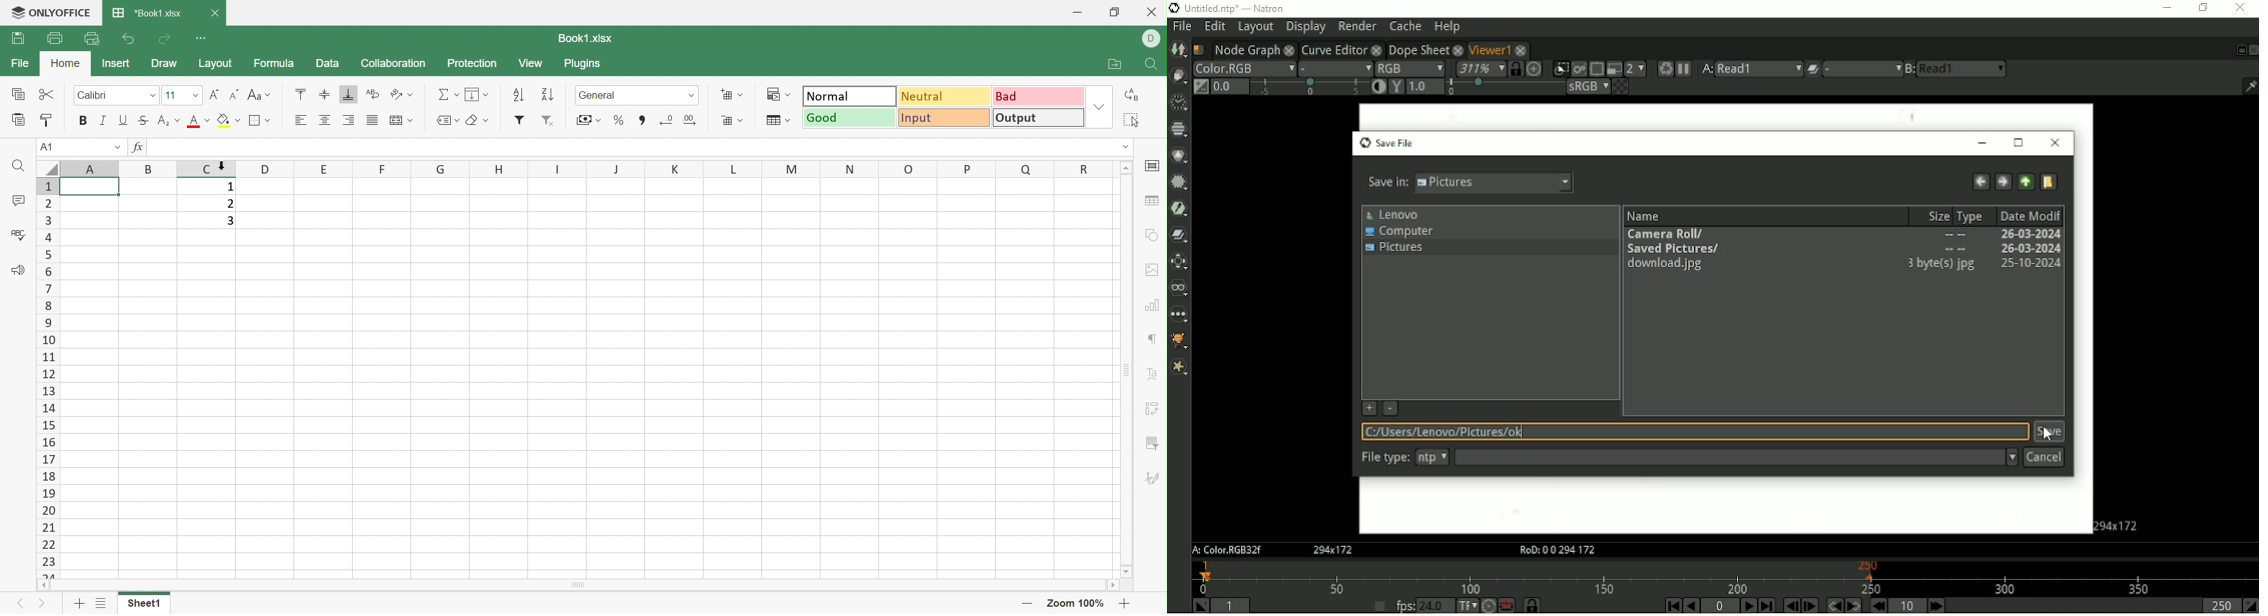  I want to click on Format as table template, so click(772, 121).